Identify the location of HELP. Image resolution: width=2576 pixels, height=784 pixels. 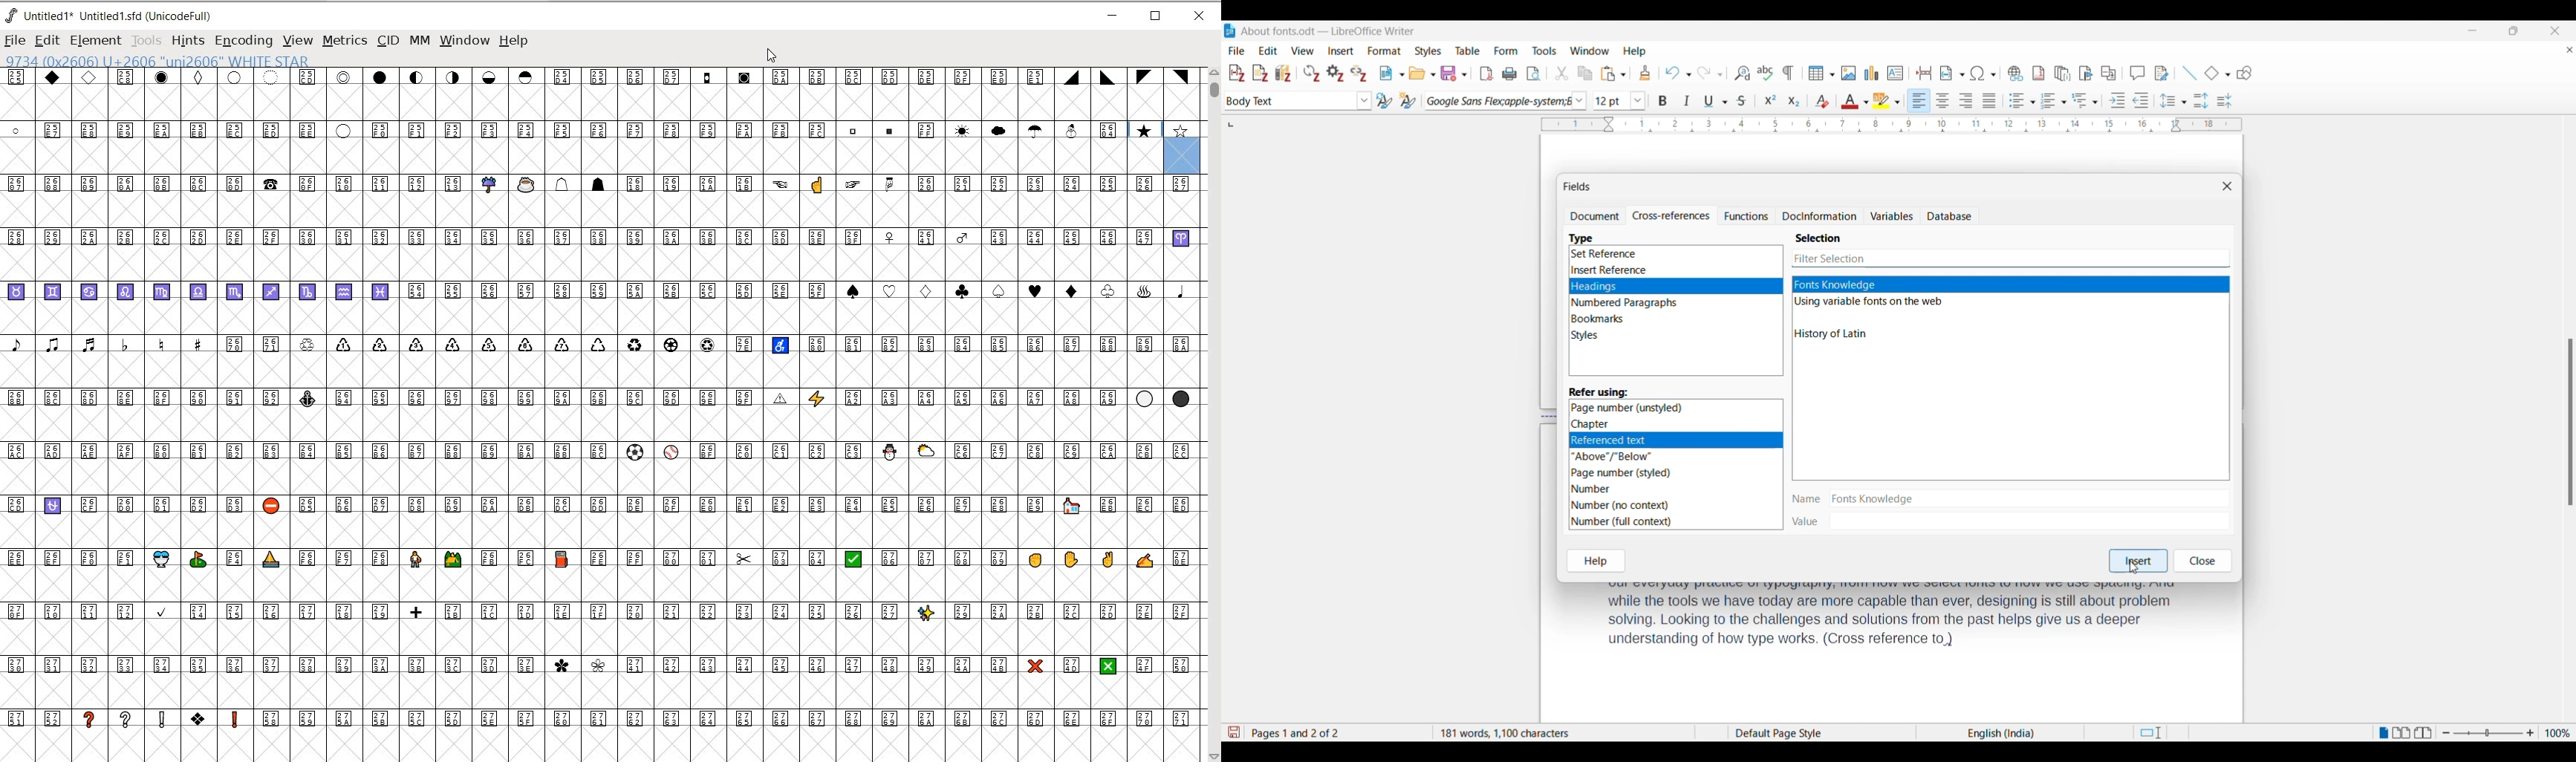
(515, 42).